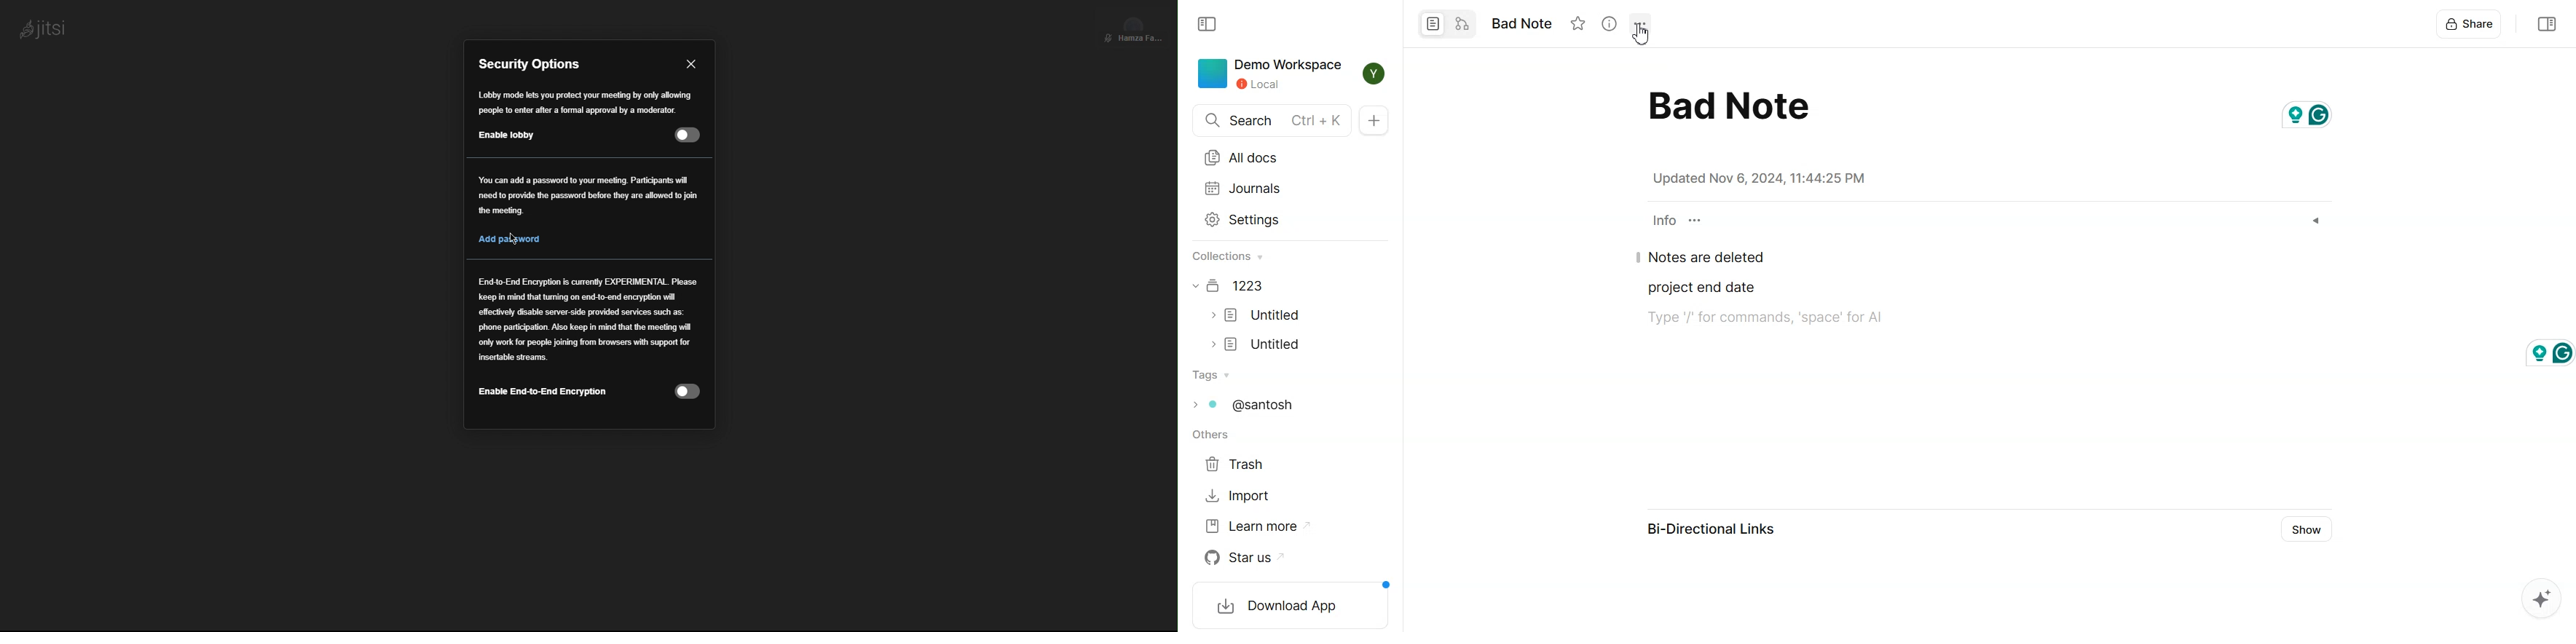 The width and height of the screenshot is (2576, 644). What do you see at coordinates (2313, 112) in the screenshot?
I see `grammarly` at bounding box center [2313, 112].